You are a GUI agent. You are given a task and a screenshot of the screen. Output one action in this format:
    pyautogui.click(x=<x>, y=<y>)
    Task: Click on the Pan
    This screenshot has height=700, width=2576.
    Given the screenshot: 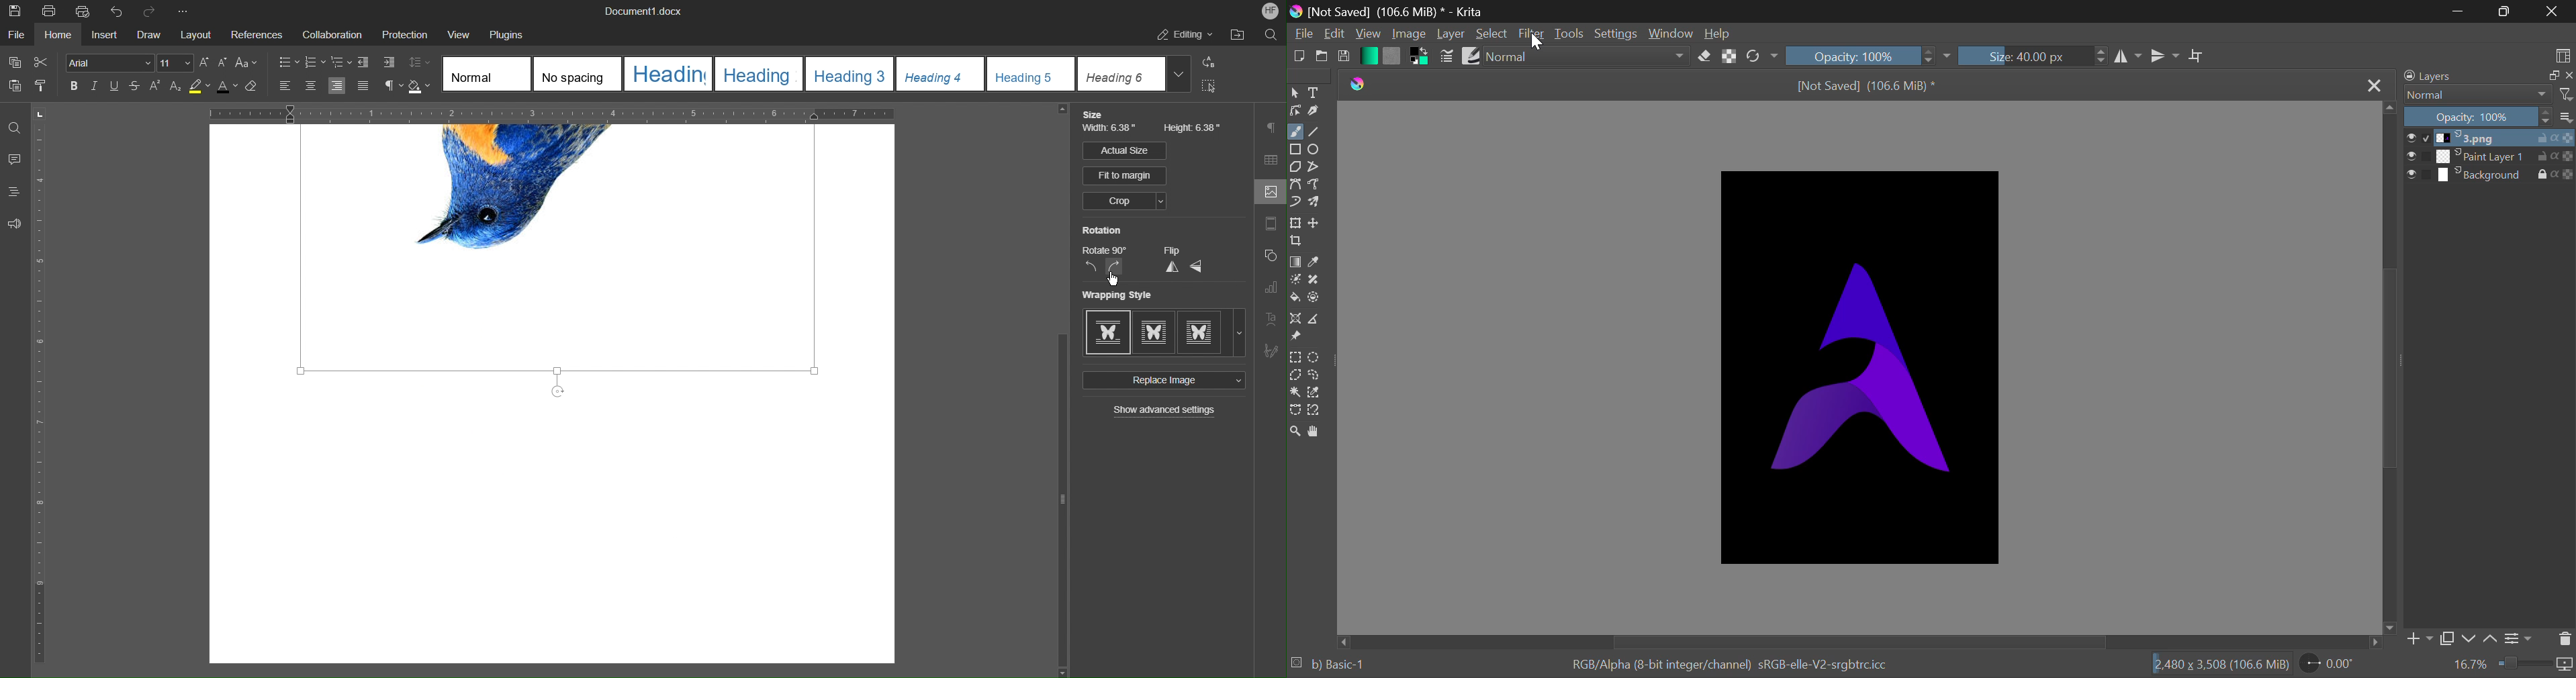 What is the action you would take?
    pyautogui.click(x=1319, y=431)
    